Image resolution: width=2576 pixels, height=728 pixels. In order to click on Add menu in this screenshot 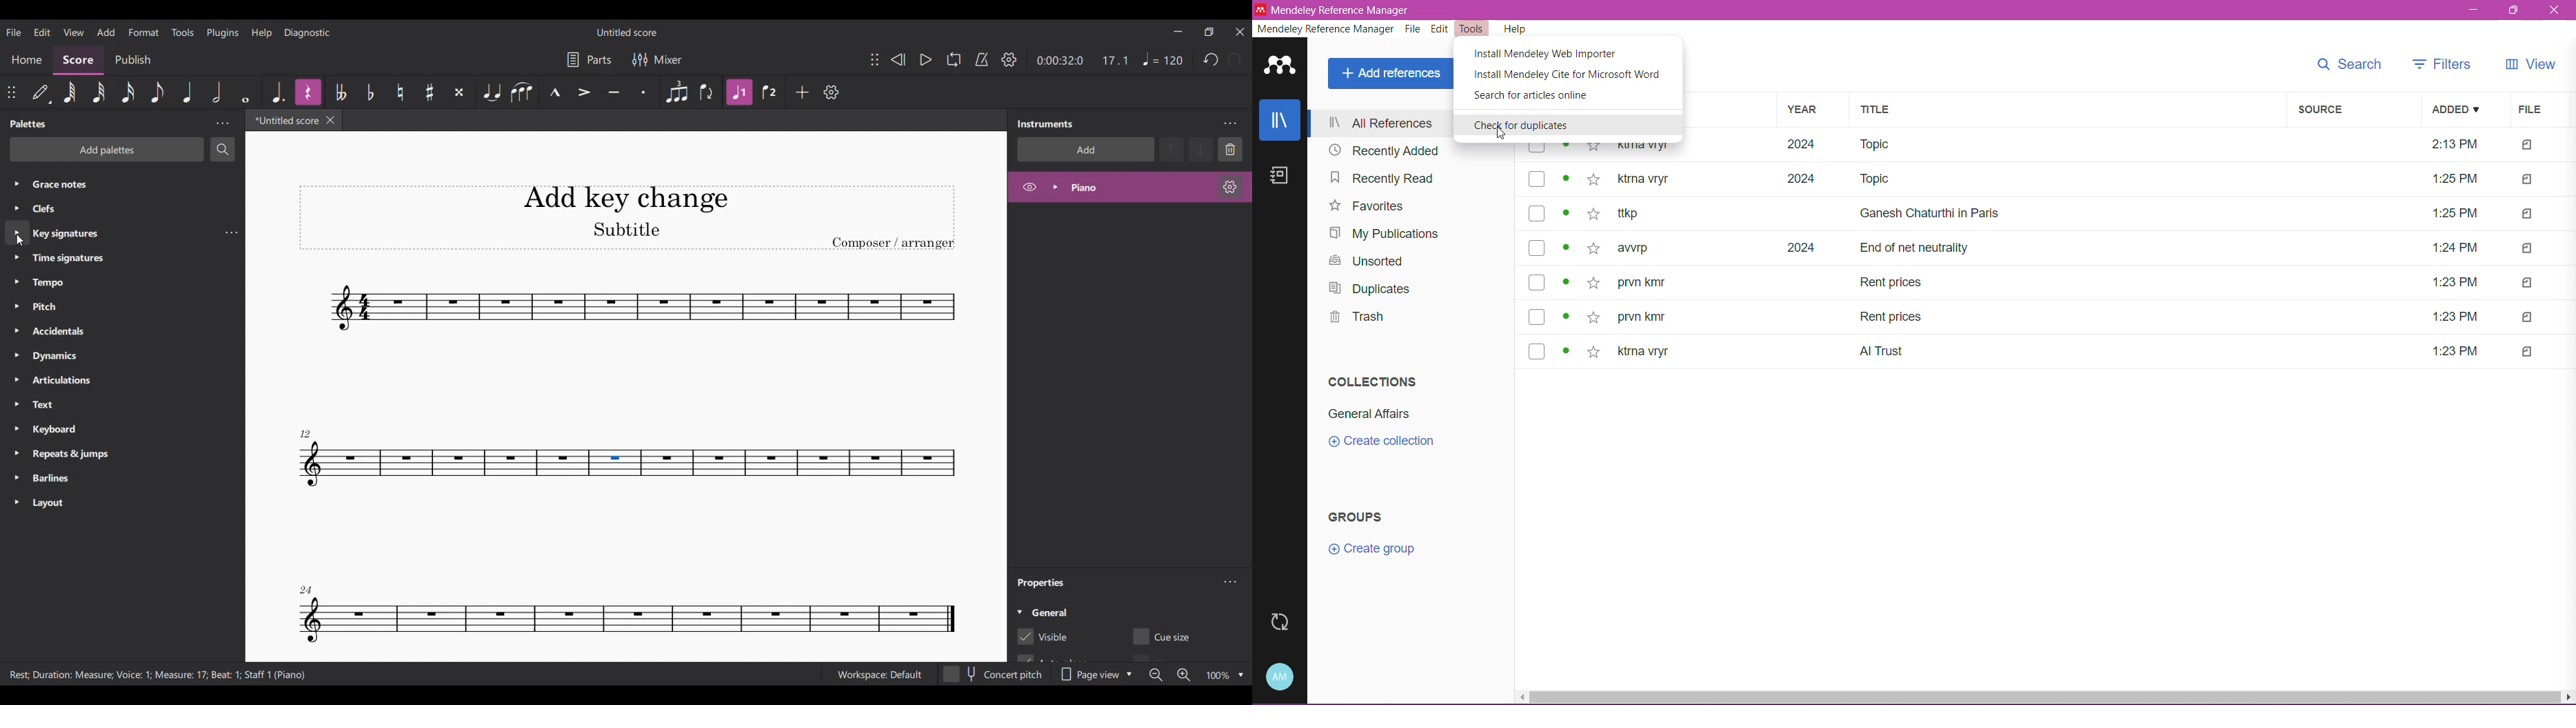, I will do `click(106, 32)`.